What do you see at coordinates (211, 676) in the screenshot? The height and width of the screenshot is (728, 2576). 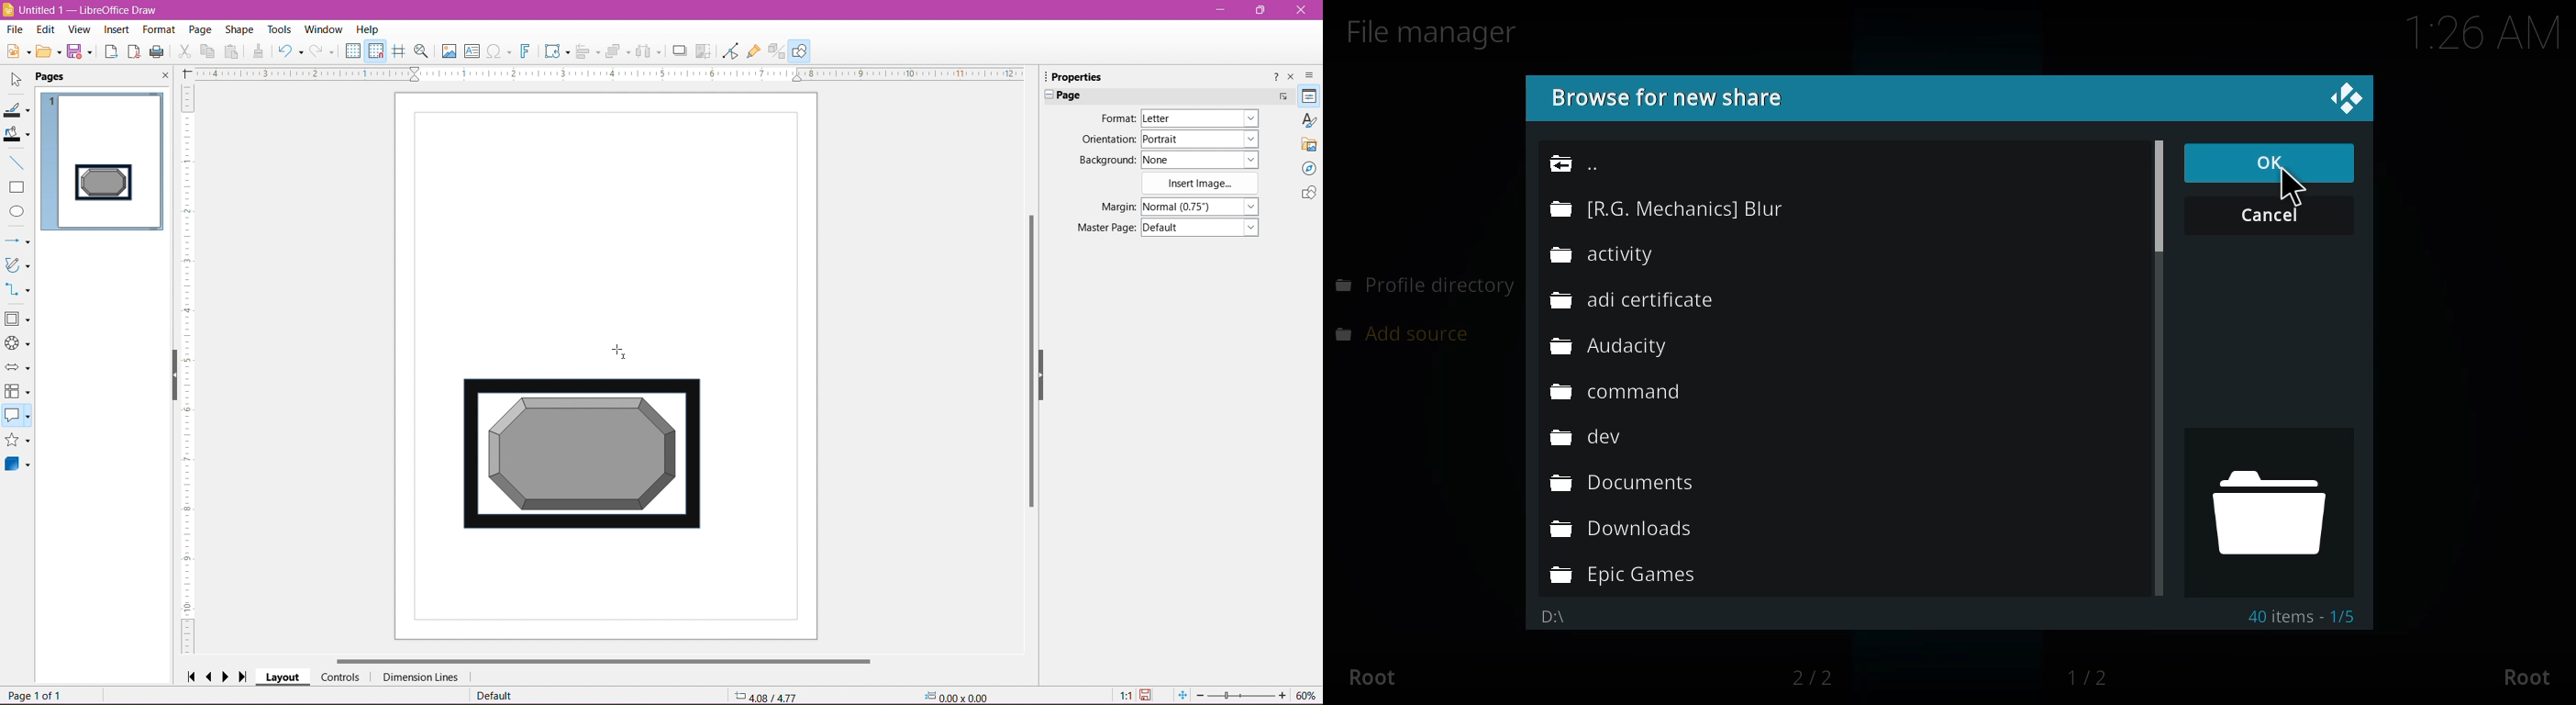 I see `Scroll to previous page` at bounding box center [211, 676].